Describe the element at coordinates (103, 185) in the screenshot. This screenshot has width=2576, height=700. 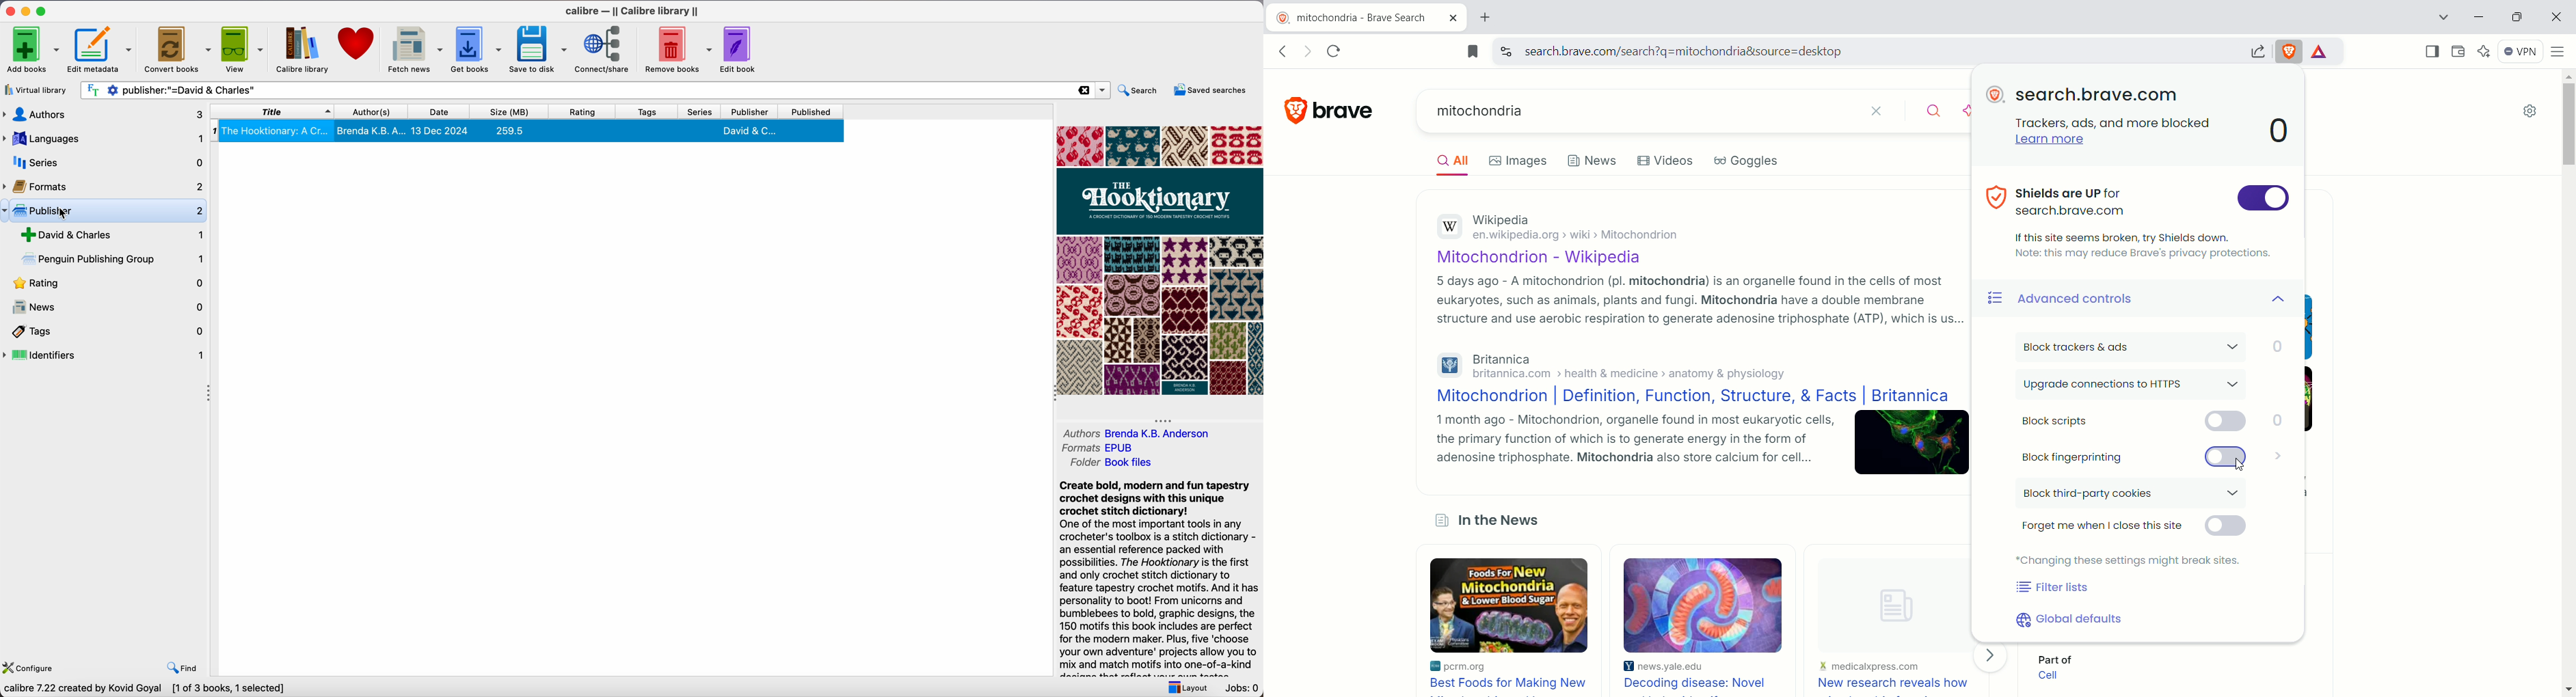
I see `formats` at that location.